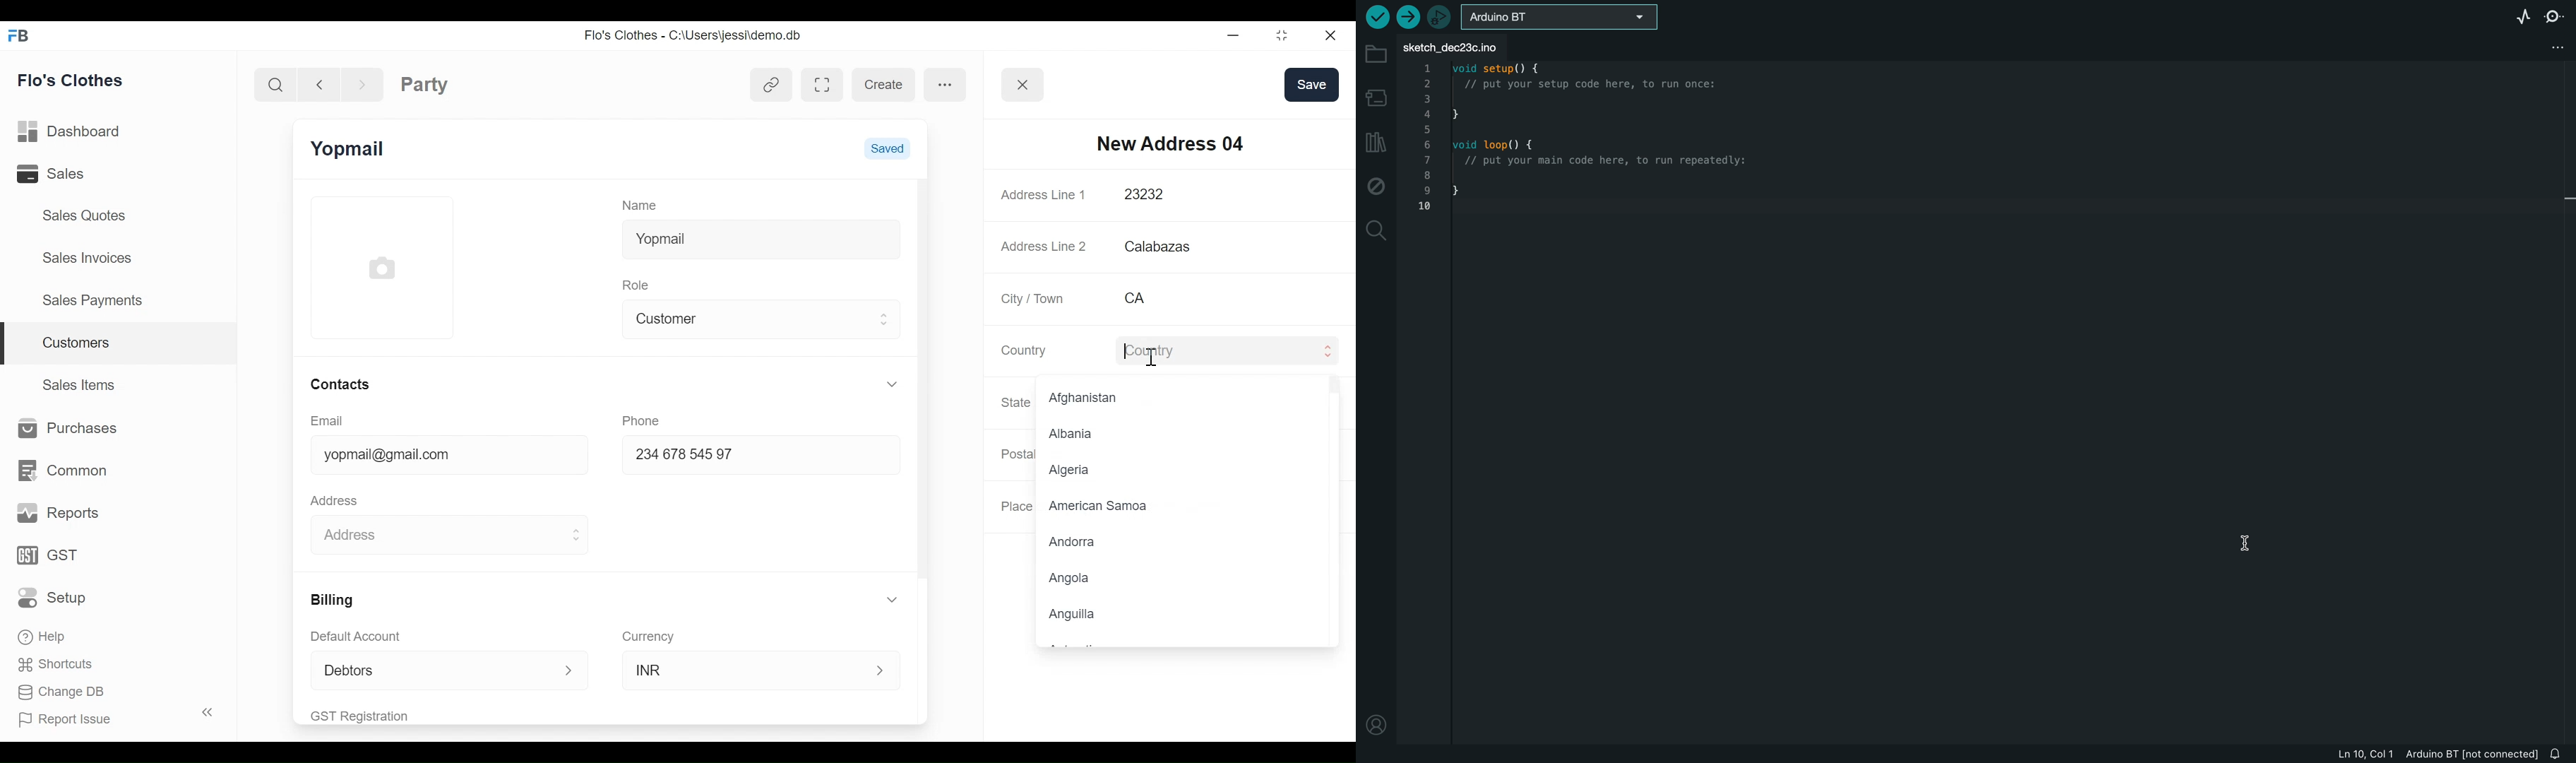 This screenshot has height=784, width=2576. Describe the element at coordinates (761, 237) in the screenshot. I see `Yopmail` at that location.